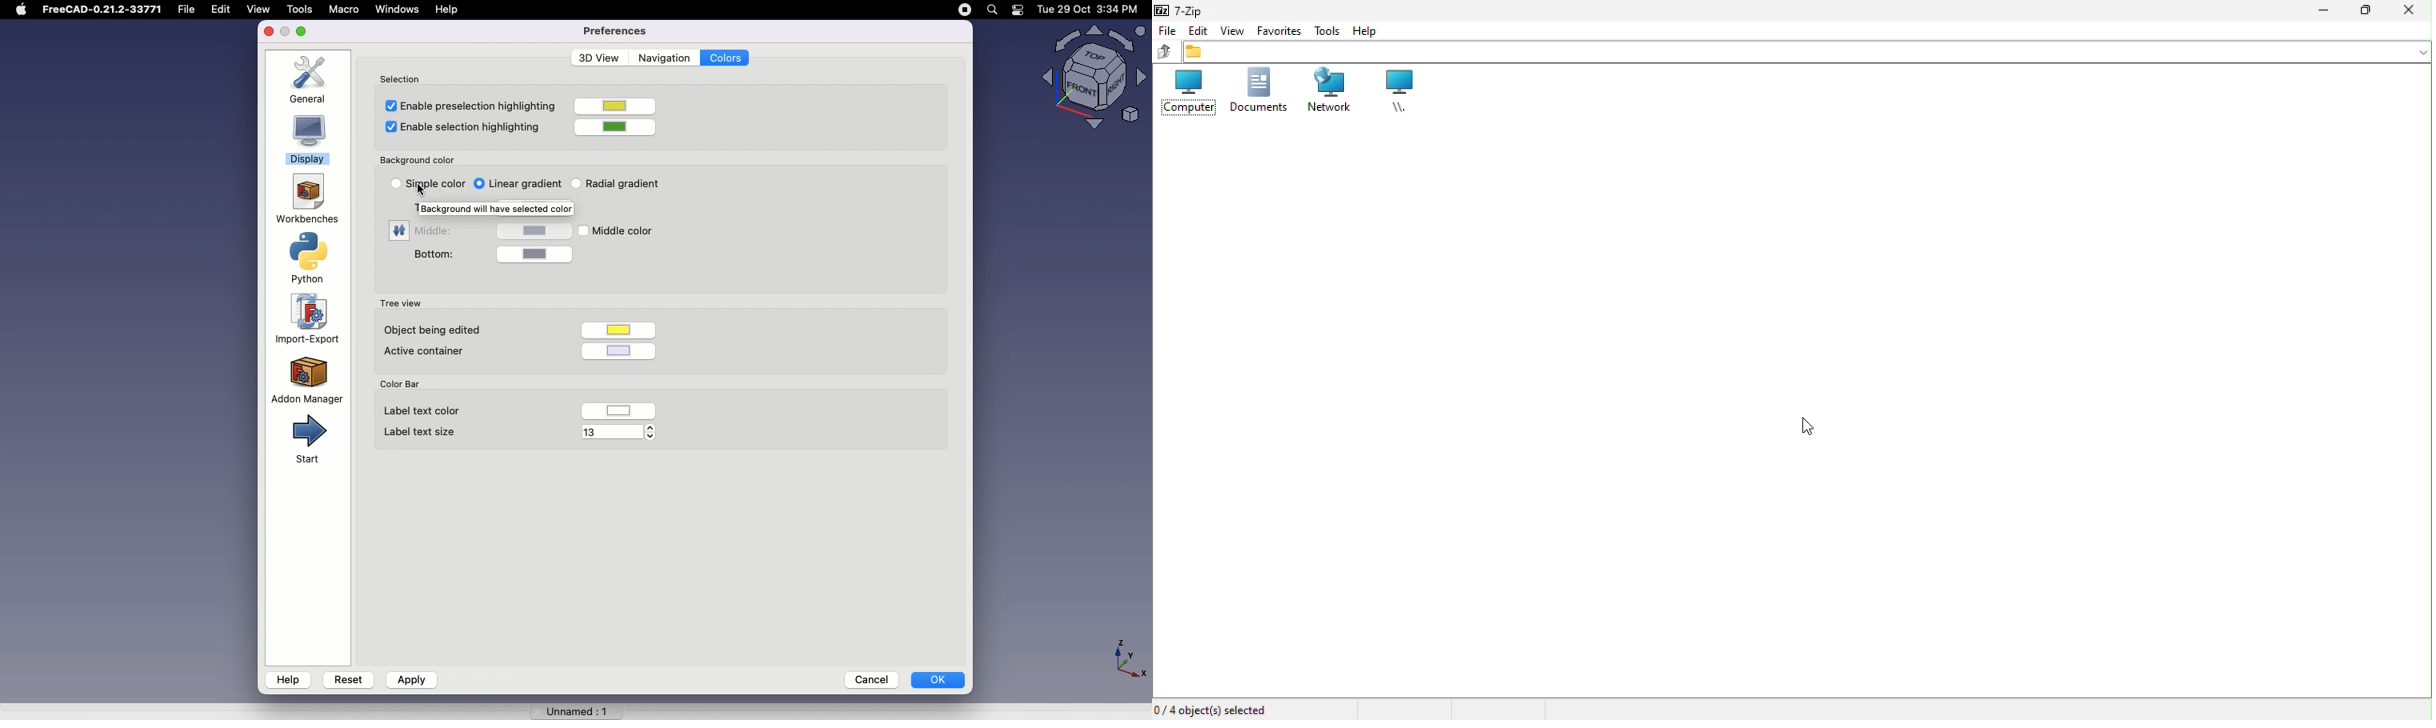  I want to click on Clicking on simple color, so click(434, 185).